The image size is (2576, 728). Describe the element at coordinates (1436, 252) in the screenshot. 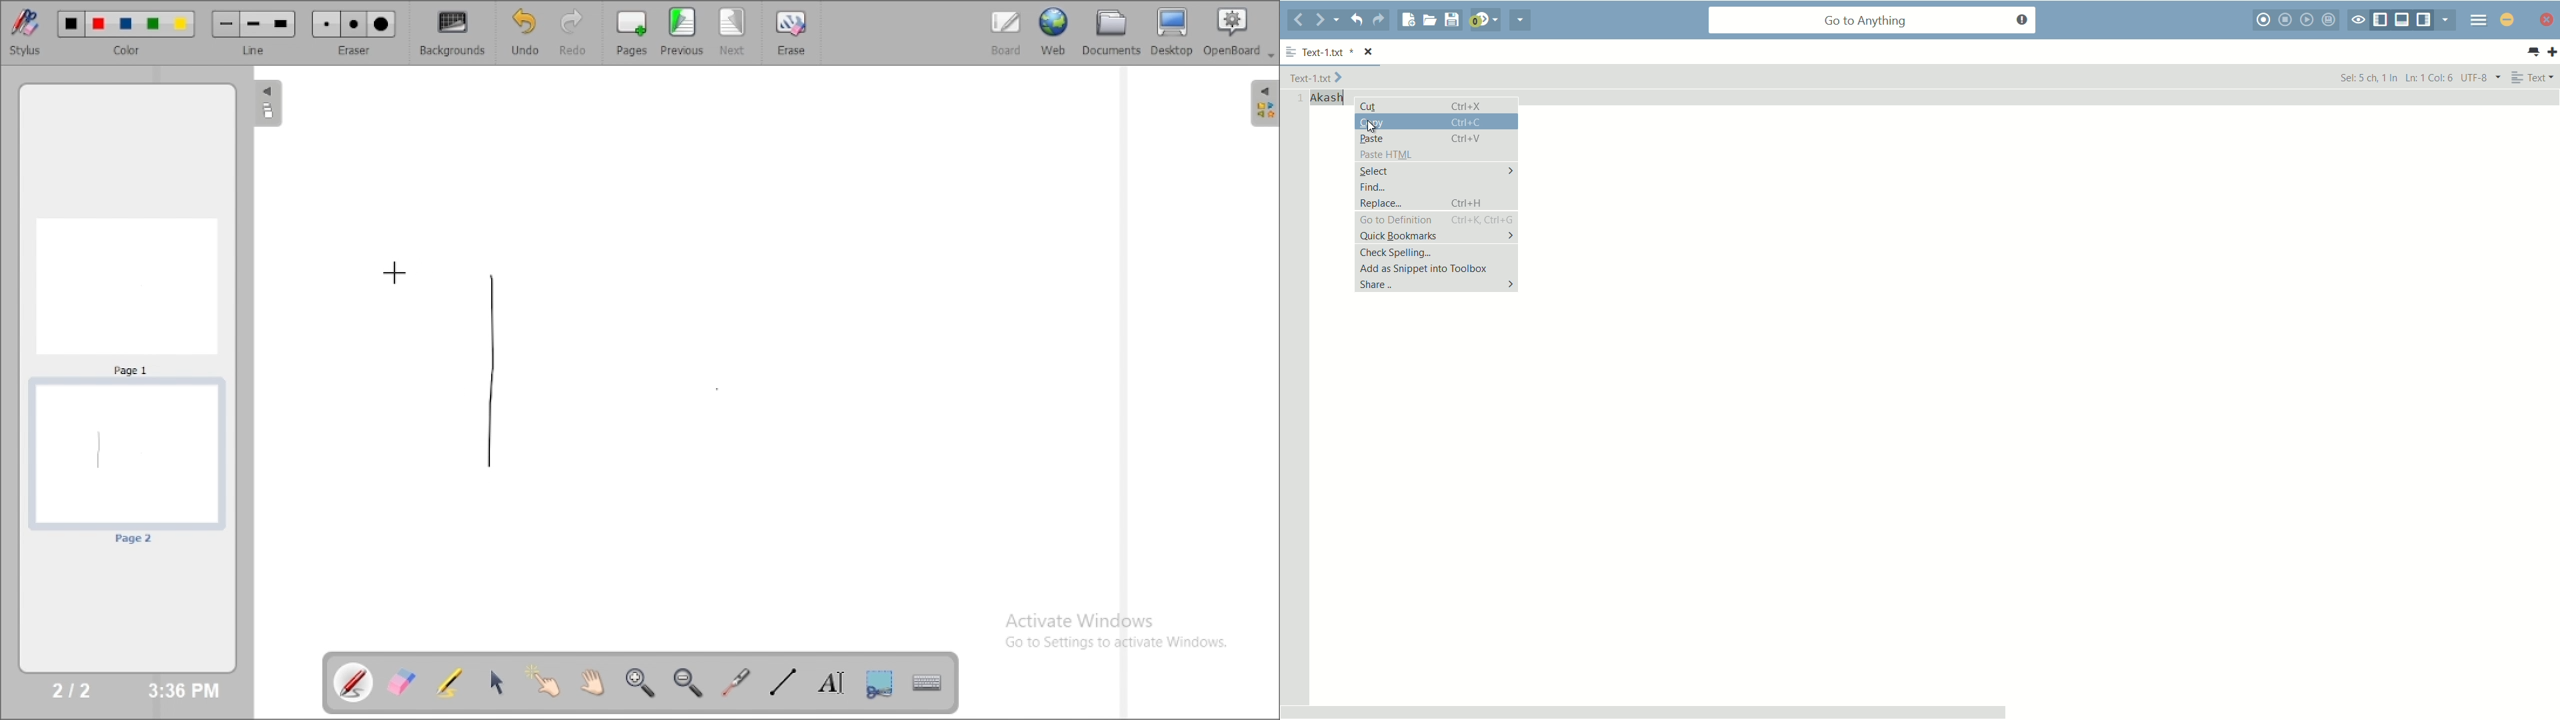

I see `check spelling` at that location.